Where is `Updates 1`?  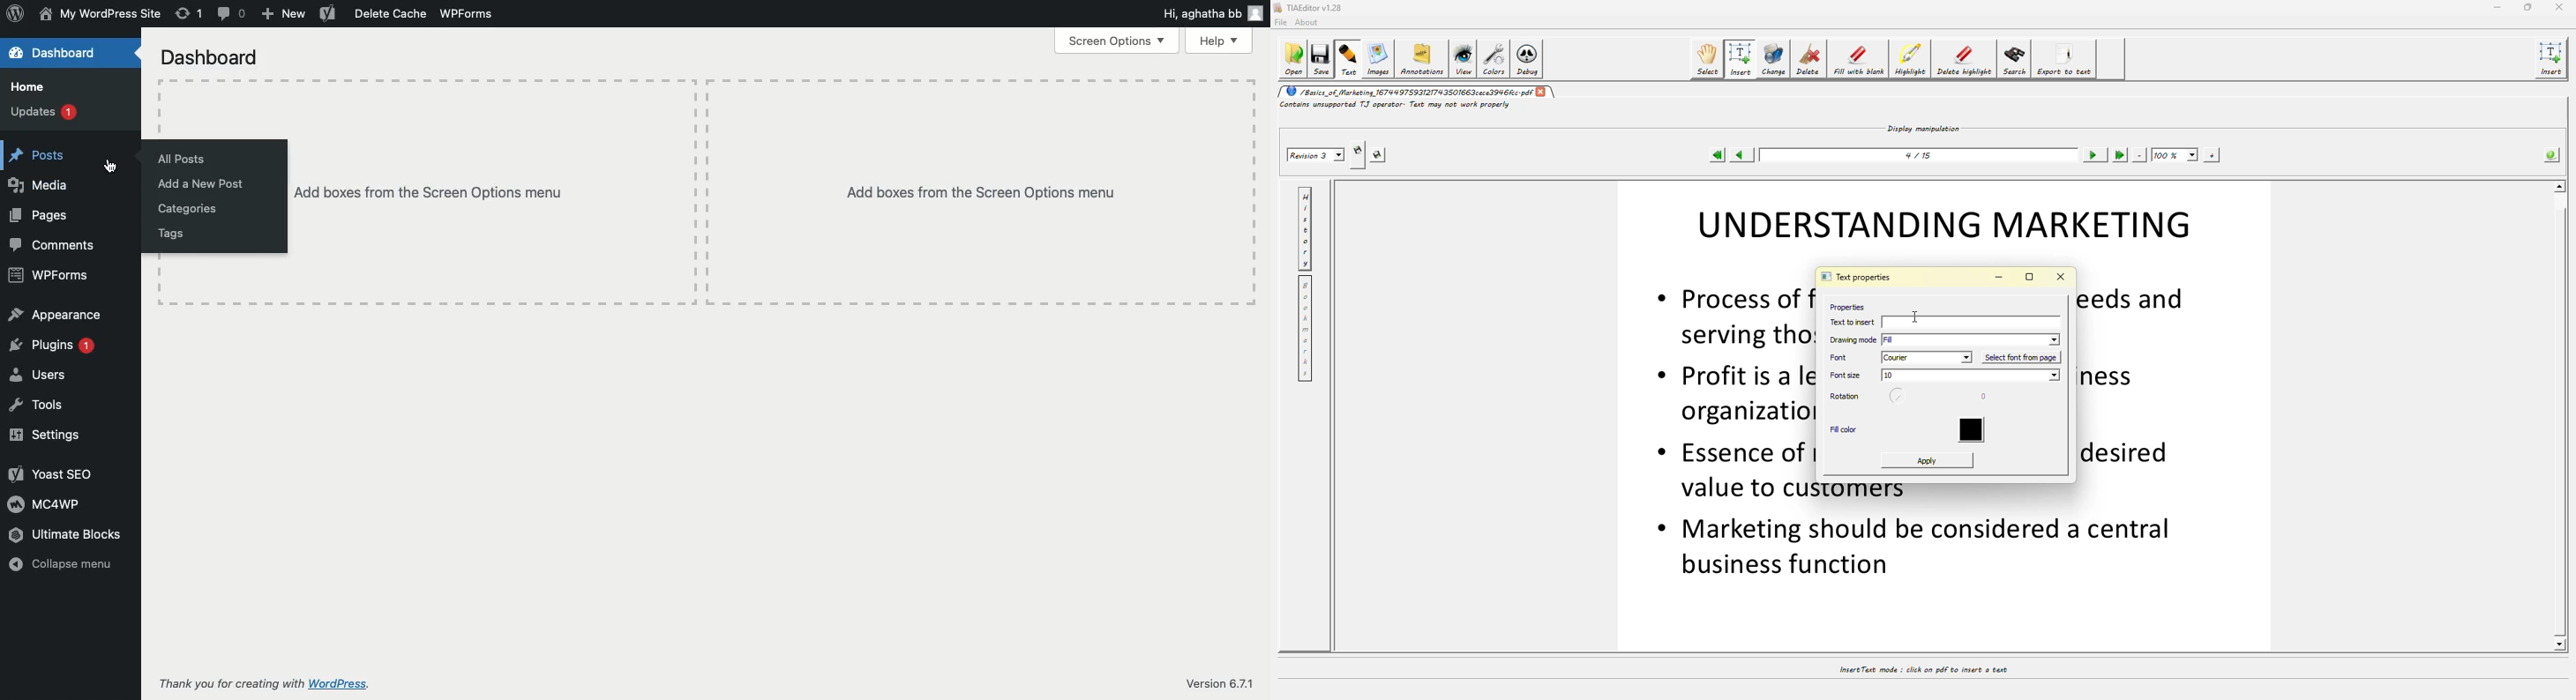
Updates 1 is located at coordinates (48, 114).